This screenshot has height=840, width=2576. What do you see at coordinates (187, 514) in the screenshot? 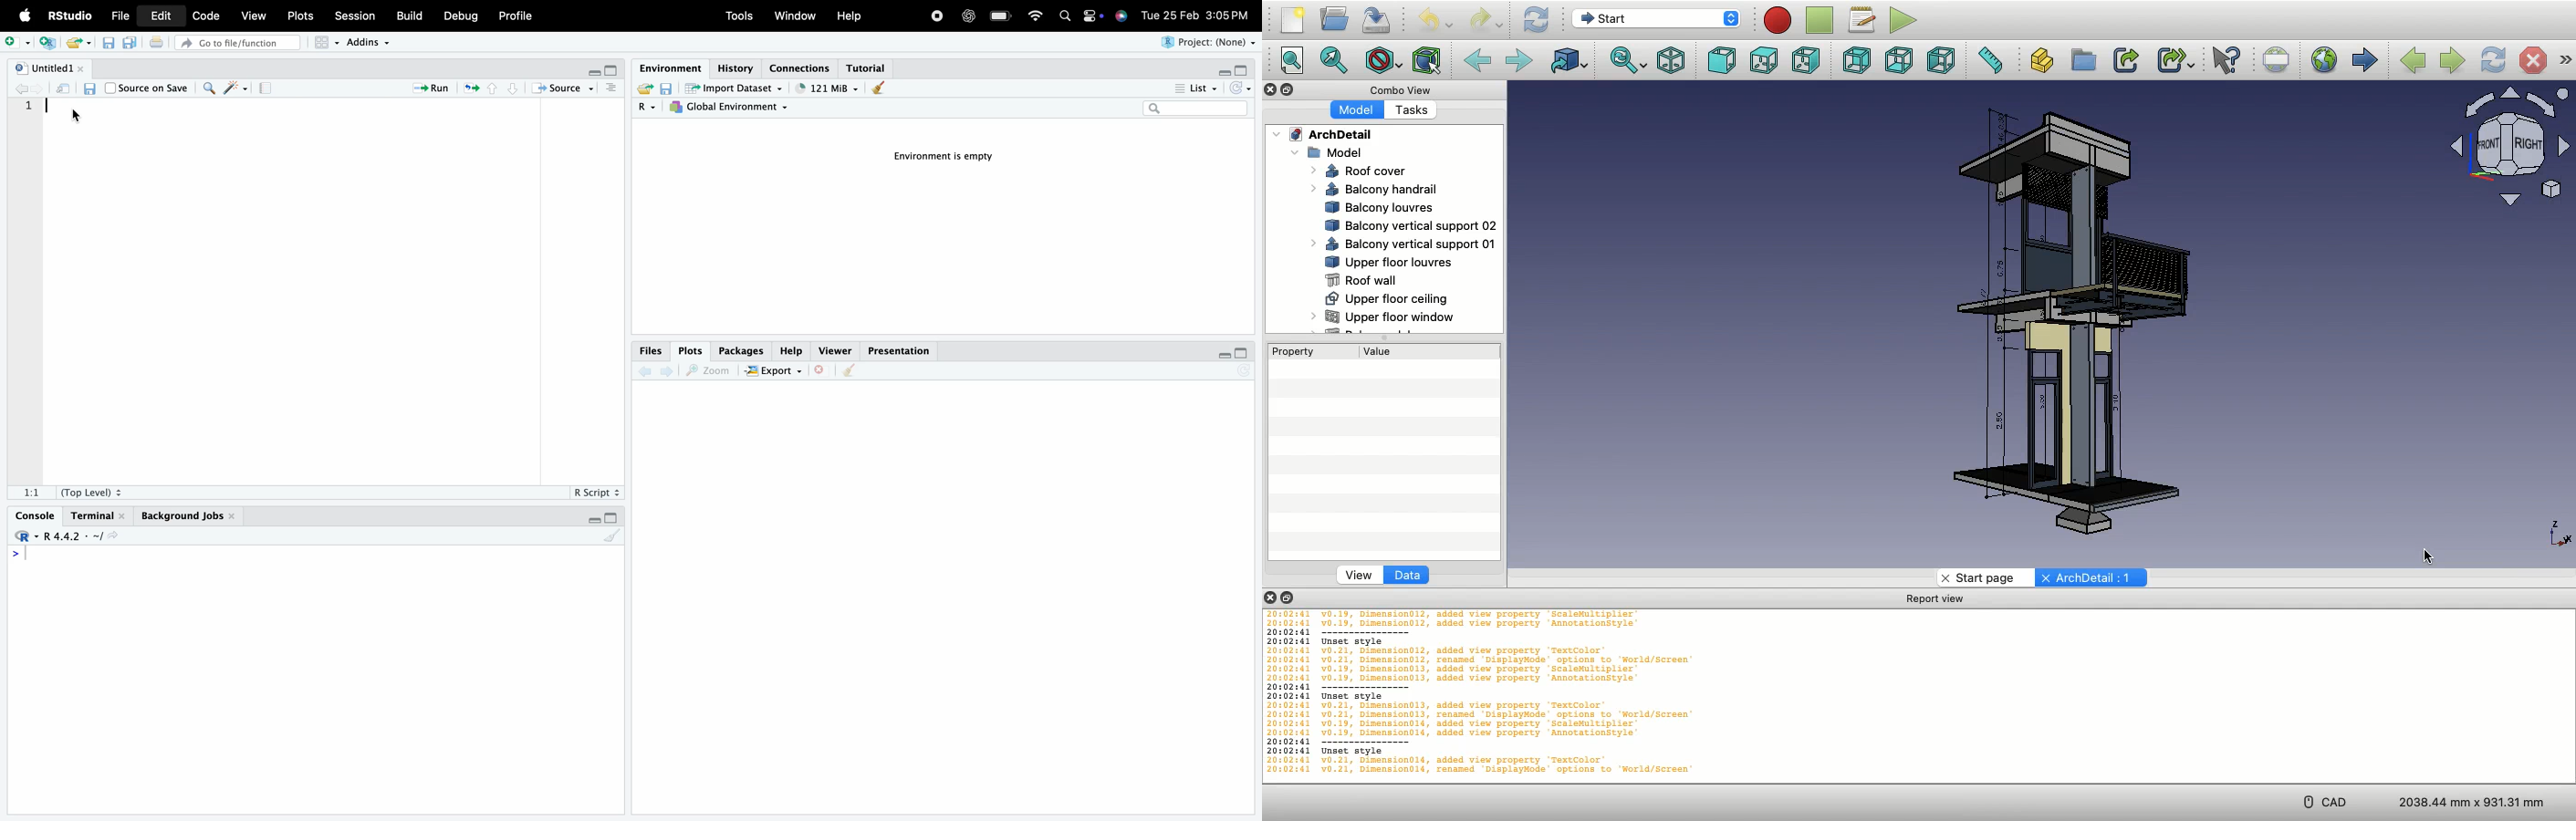
I see `Background Jobs` at bounding box center [187, 514].